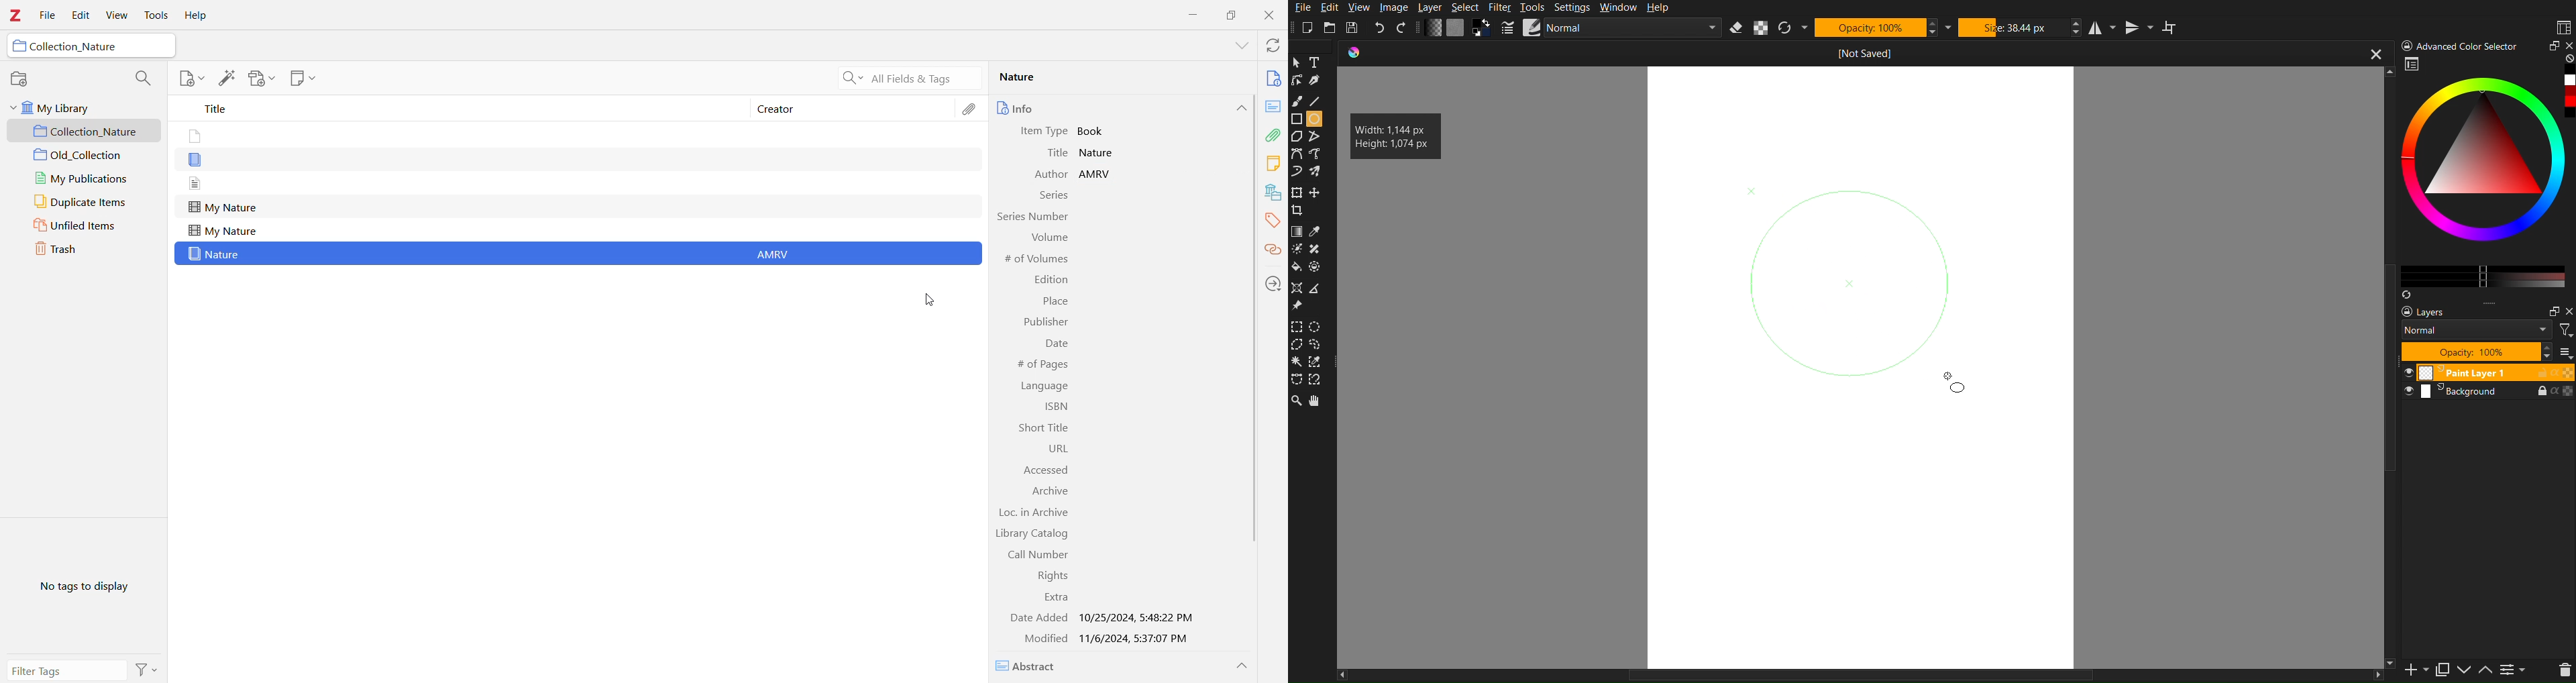 The image size is (2576, 700). What do you see at coordinates (1356, 28) in the screenshot?
I see `Save` at bounding box center [1356, 28].